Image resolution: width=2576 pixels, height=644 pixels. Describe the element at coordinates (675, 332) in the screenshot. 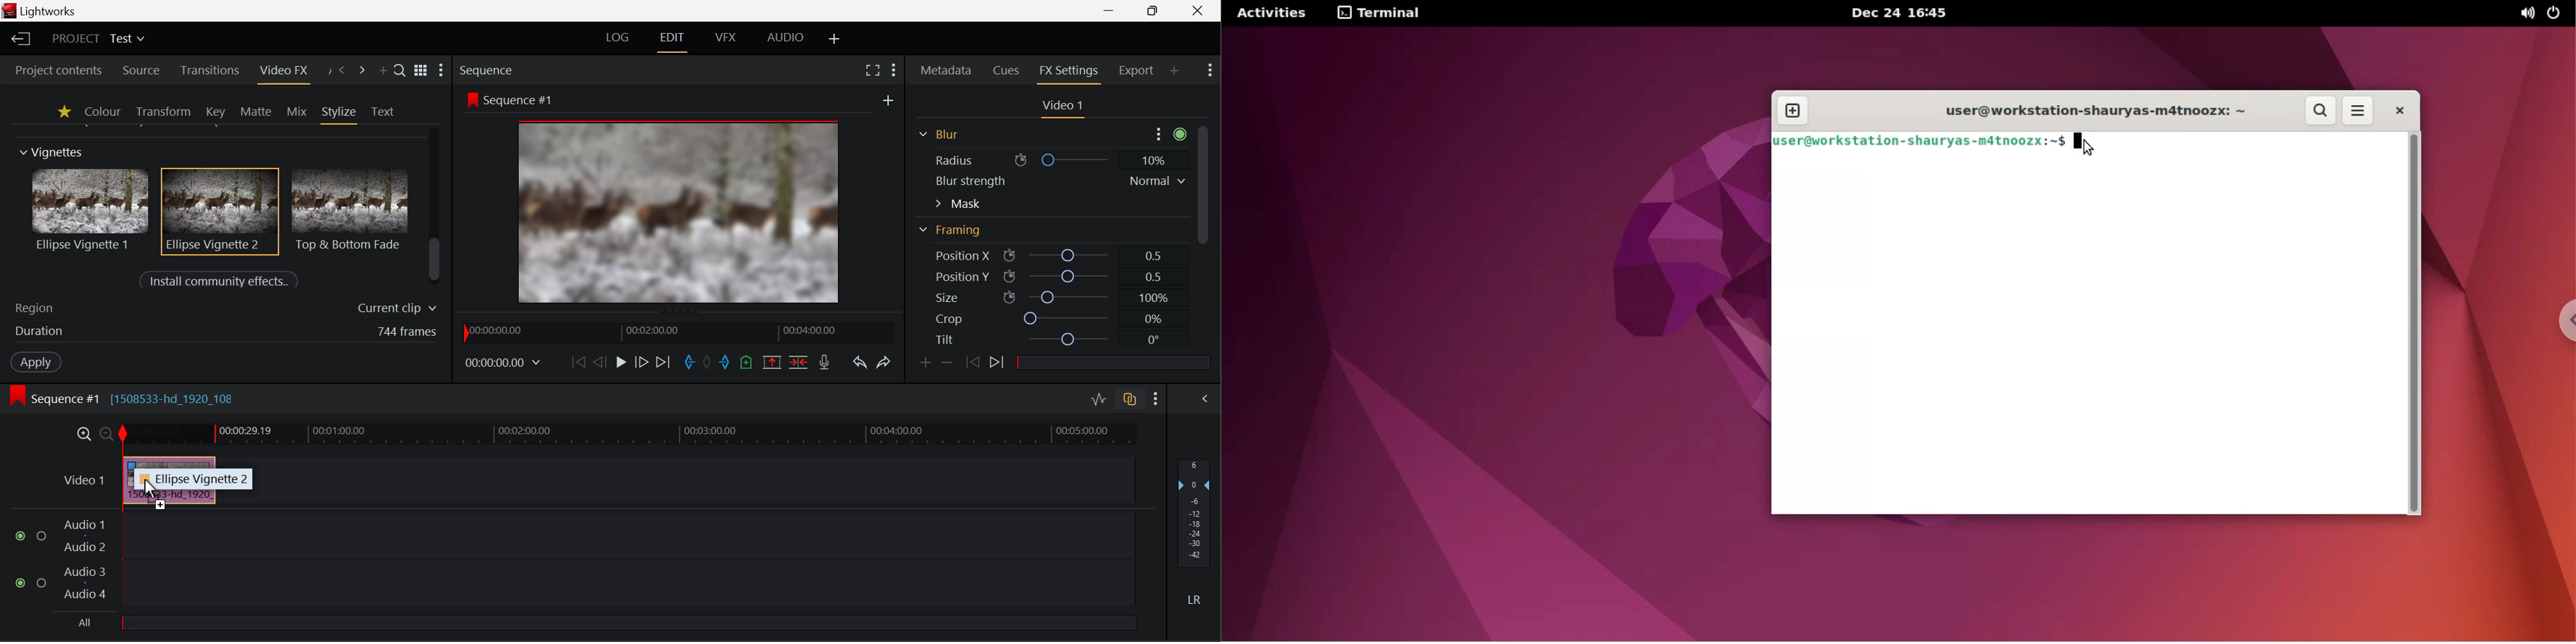

I see `Project Timeline Navigator` at that location.